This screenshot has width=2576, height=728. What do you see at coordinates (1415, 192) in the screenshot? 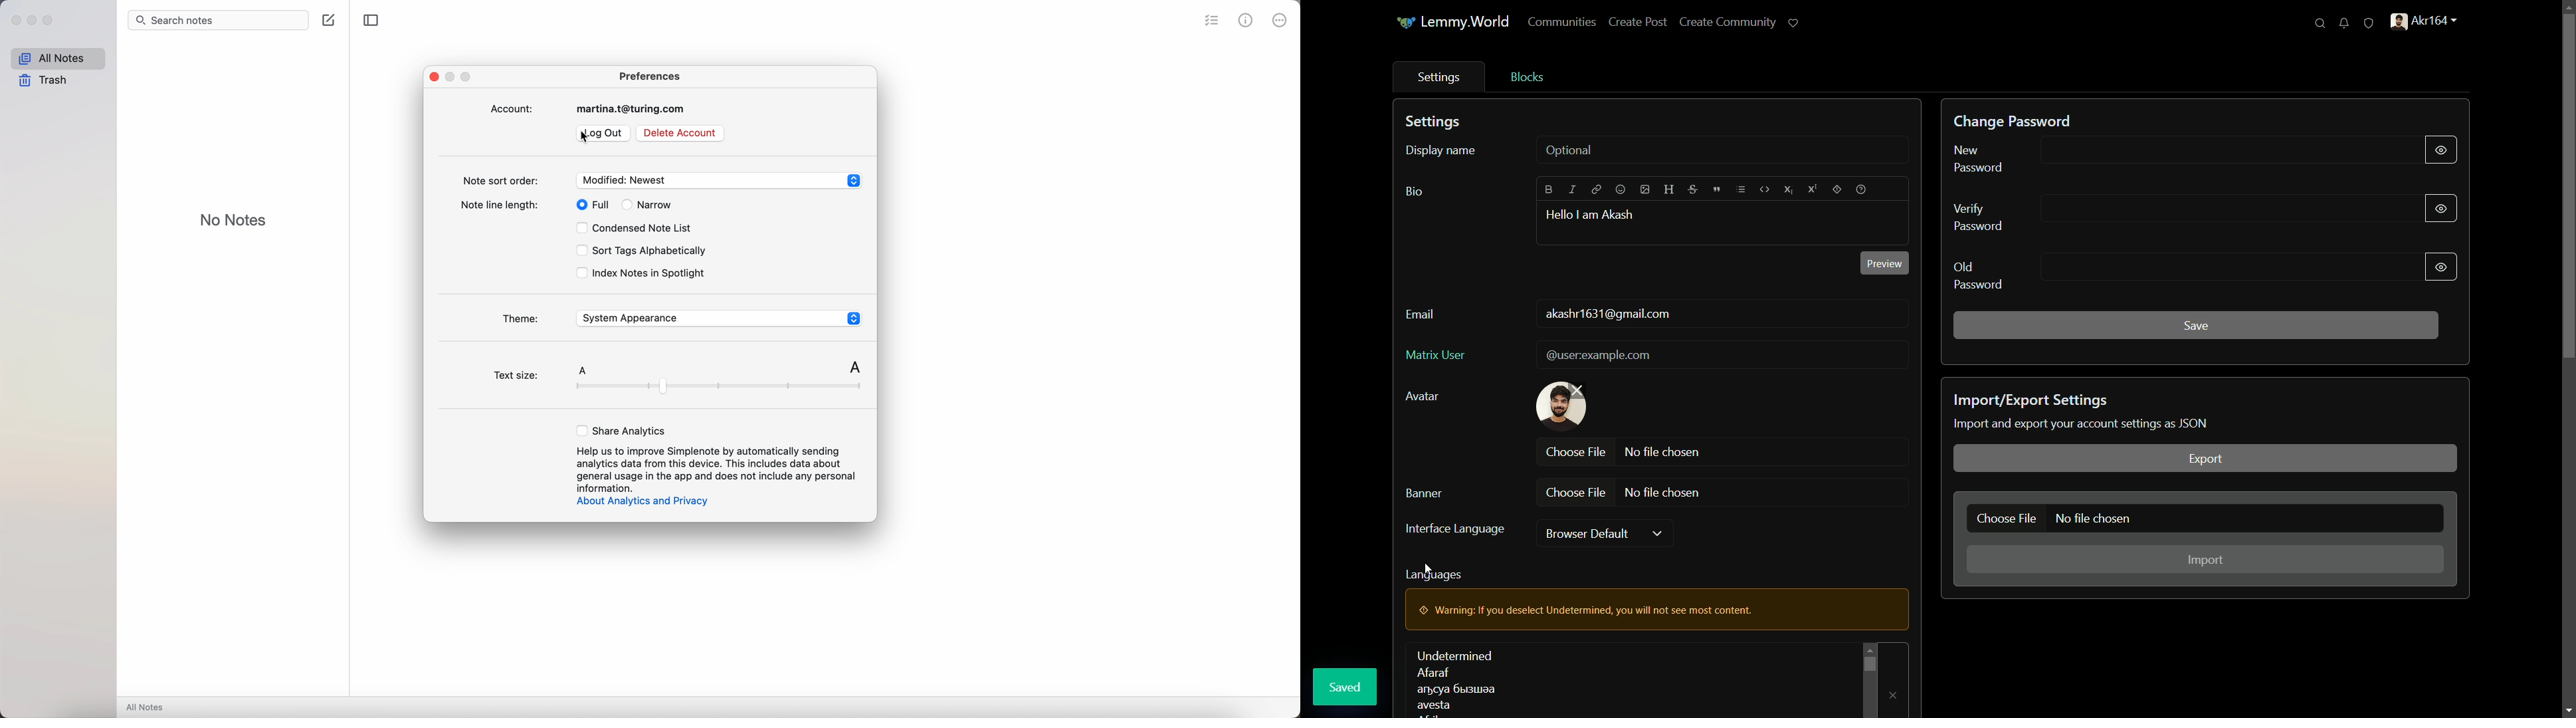
I see `bio` at bounding box center [1415, 192].